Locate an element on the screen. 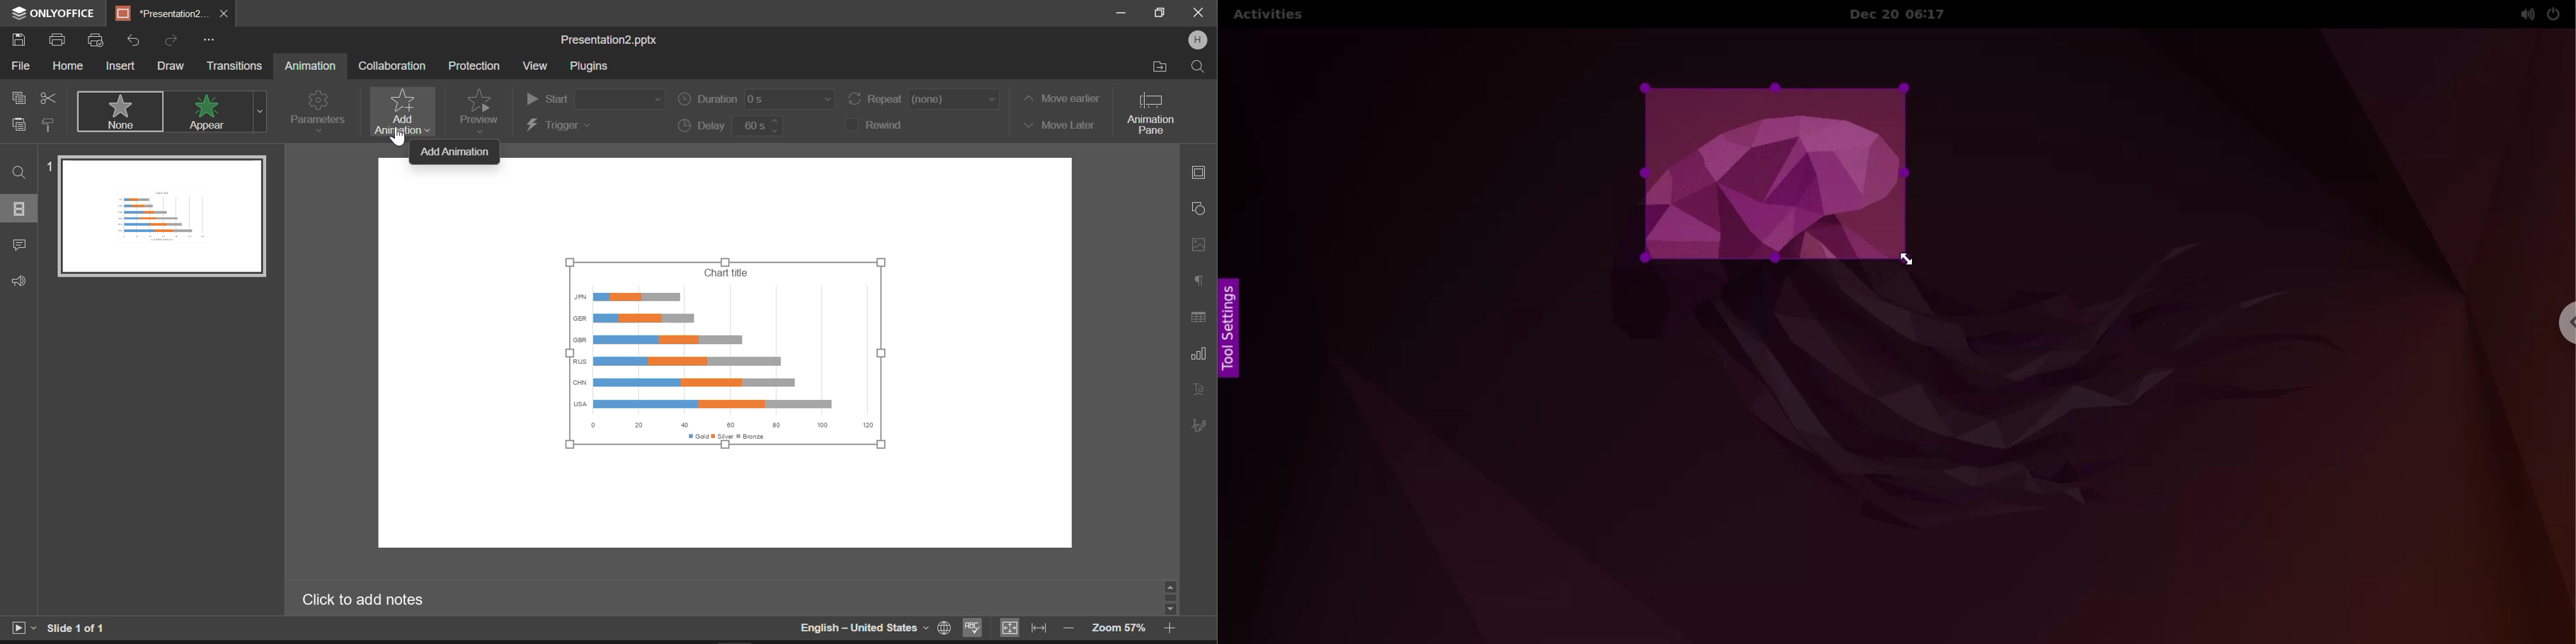  English-United States is located at coordinates (874, 628).